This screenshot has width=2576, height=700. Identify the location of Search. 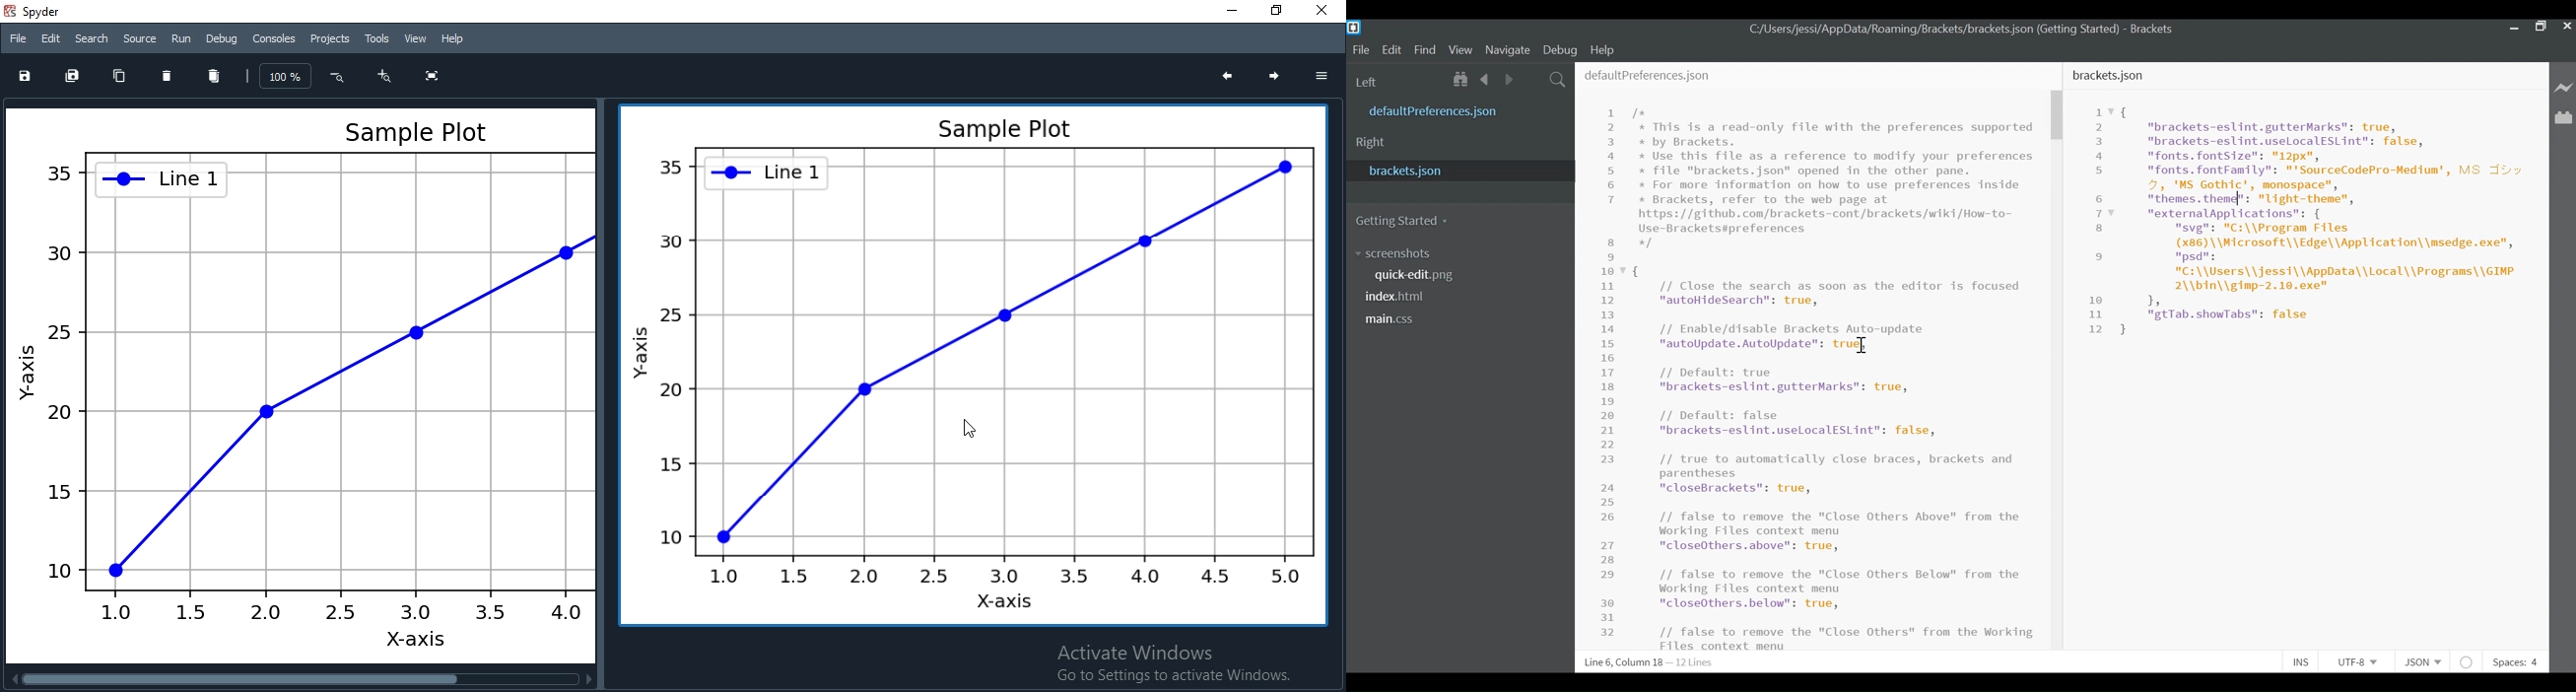
(91, 38).